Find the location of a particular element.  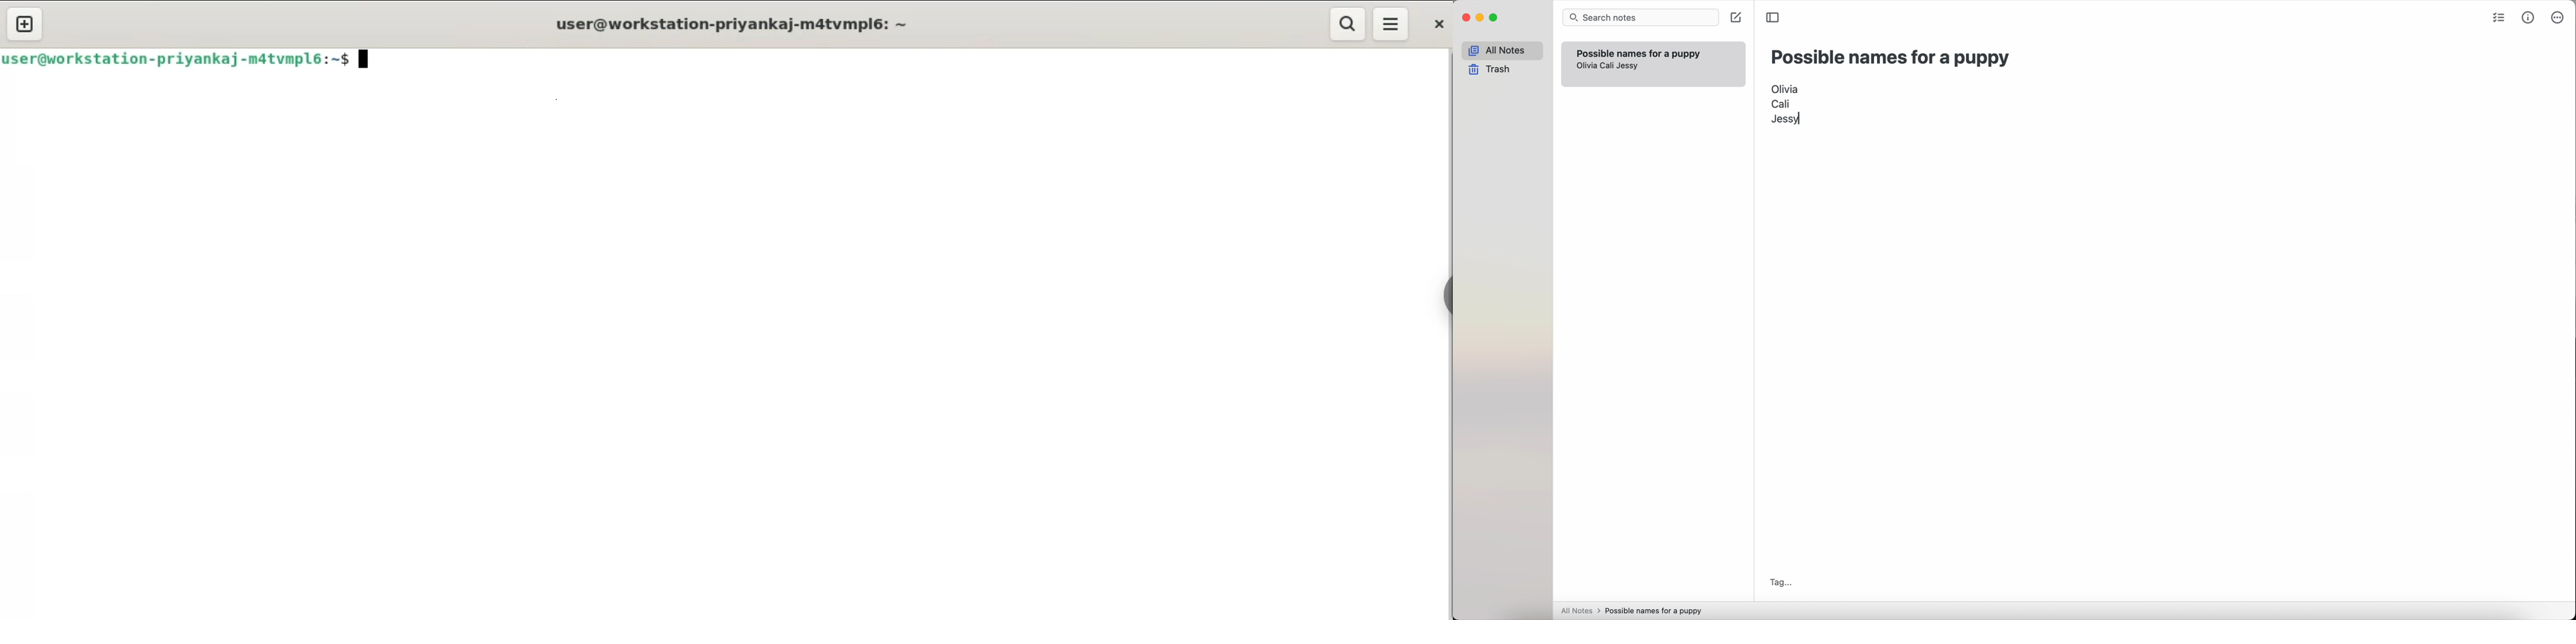

all notes > possible names for a puppy is located at coordinates (1635, 610).